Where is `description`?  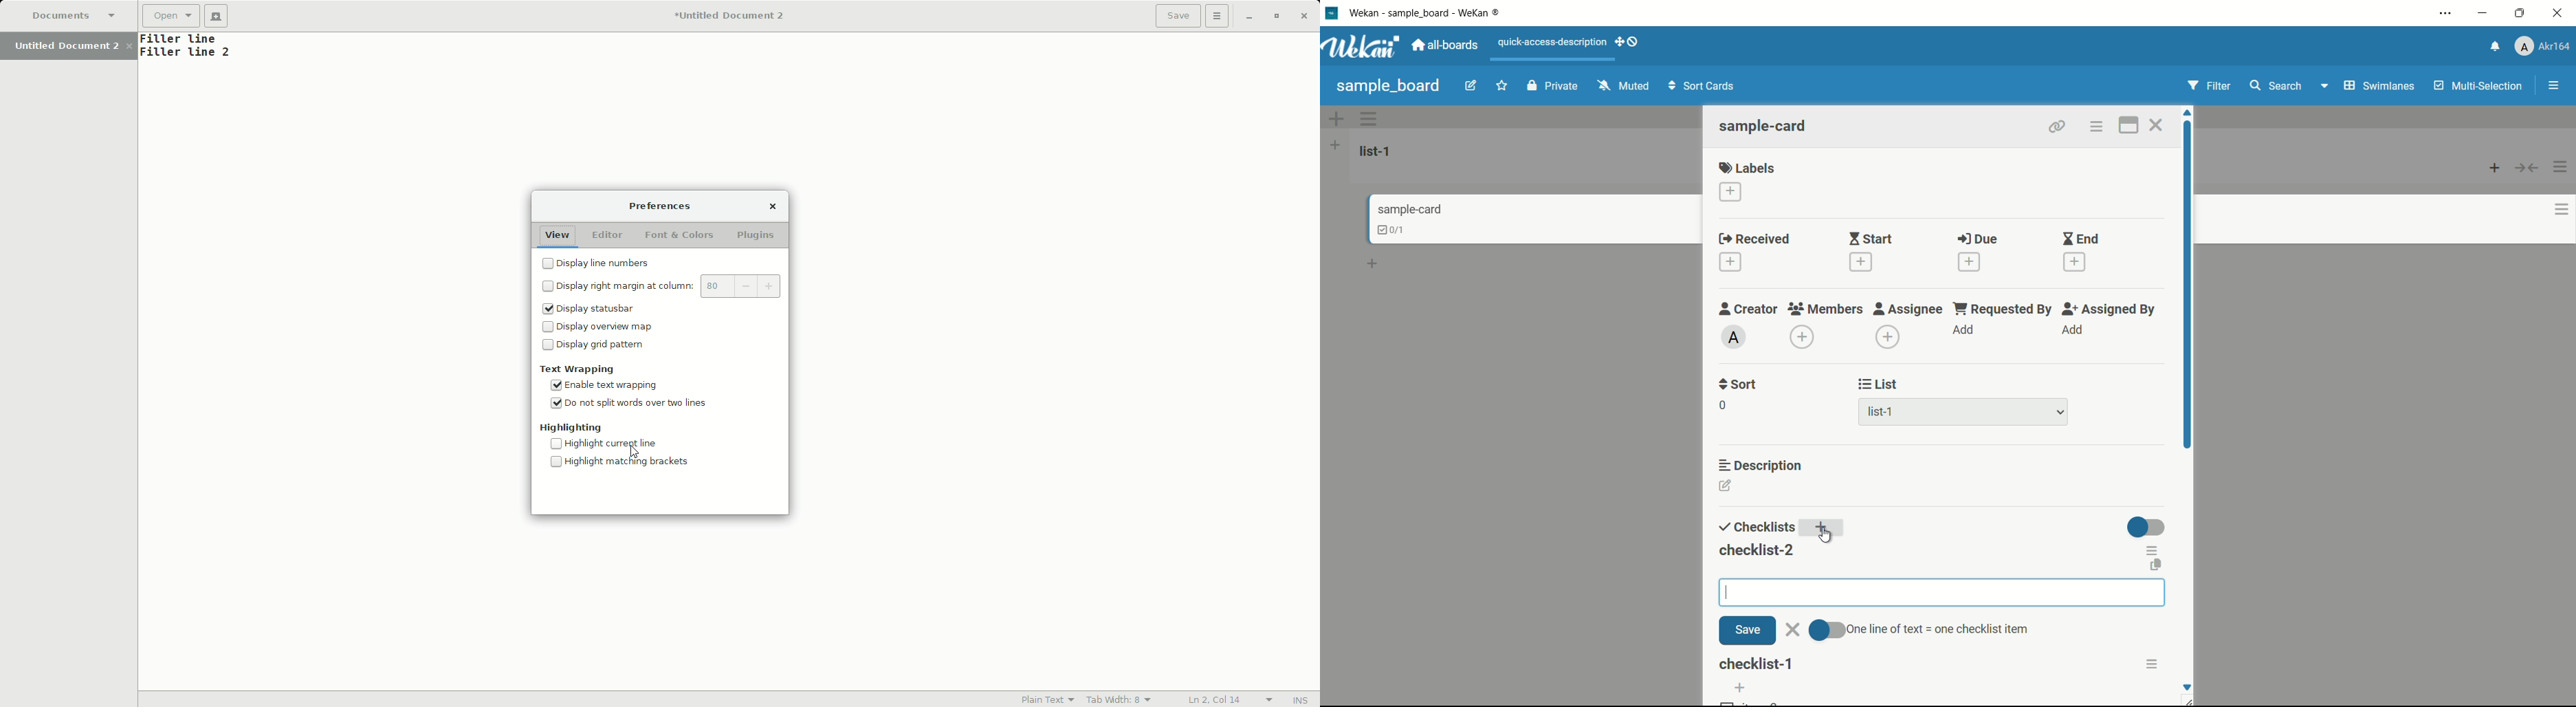 description is located at coordinates (1762, 464).